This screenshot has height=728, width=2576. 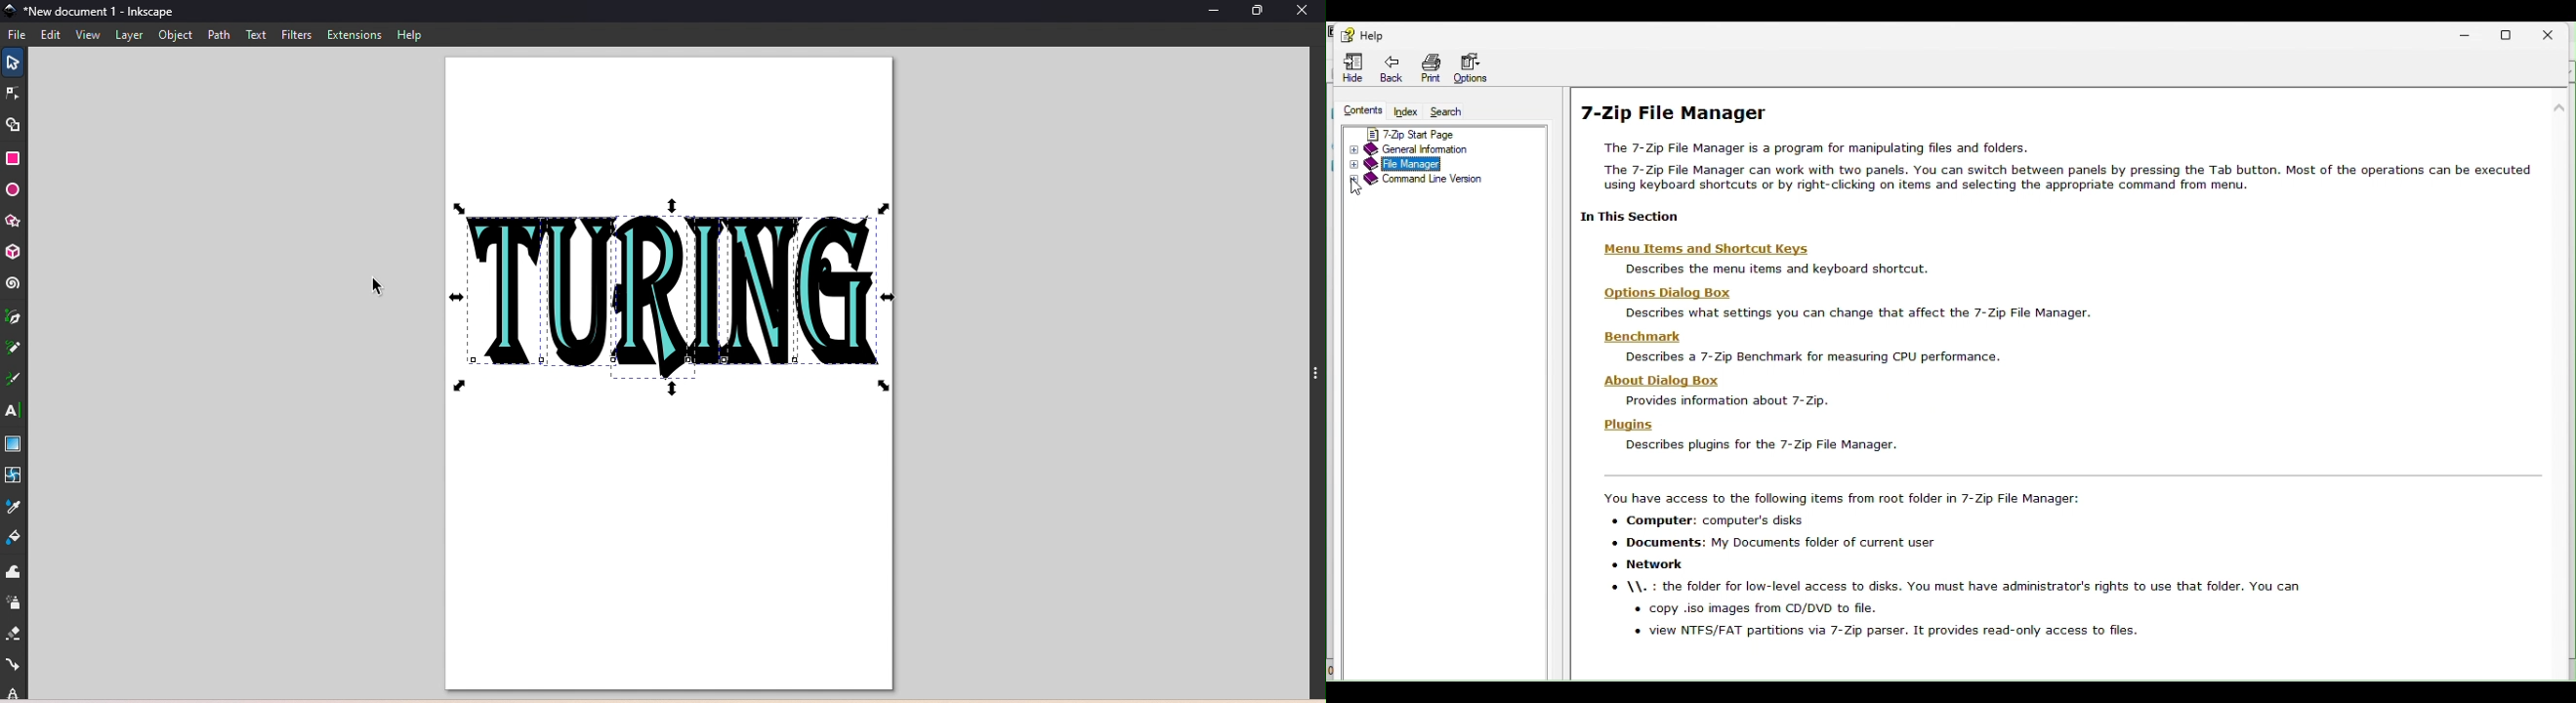 I want to click on 7 zip start page, so click(x=1419, y=132).